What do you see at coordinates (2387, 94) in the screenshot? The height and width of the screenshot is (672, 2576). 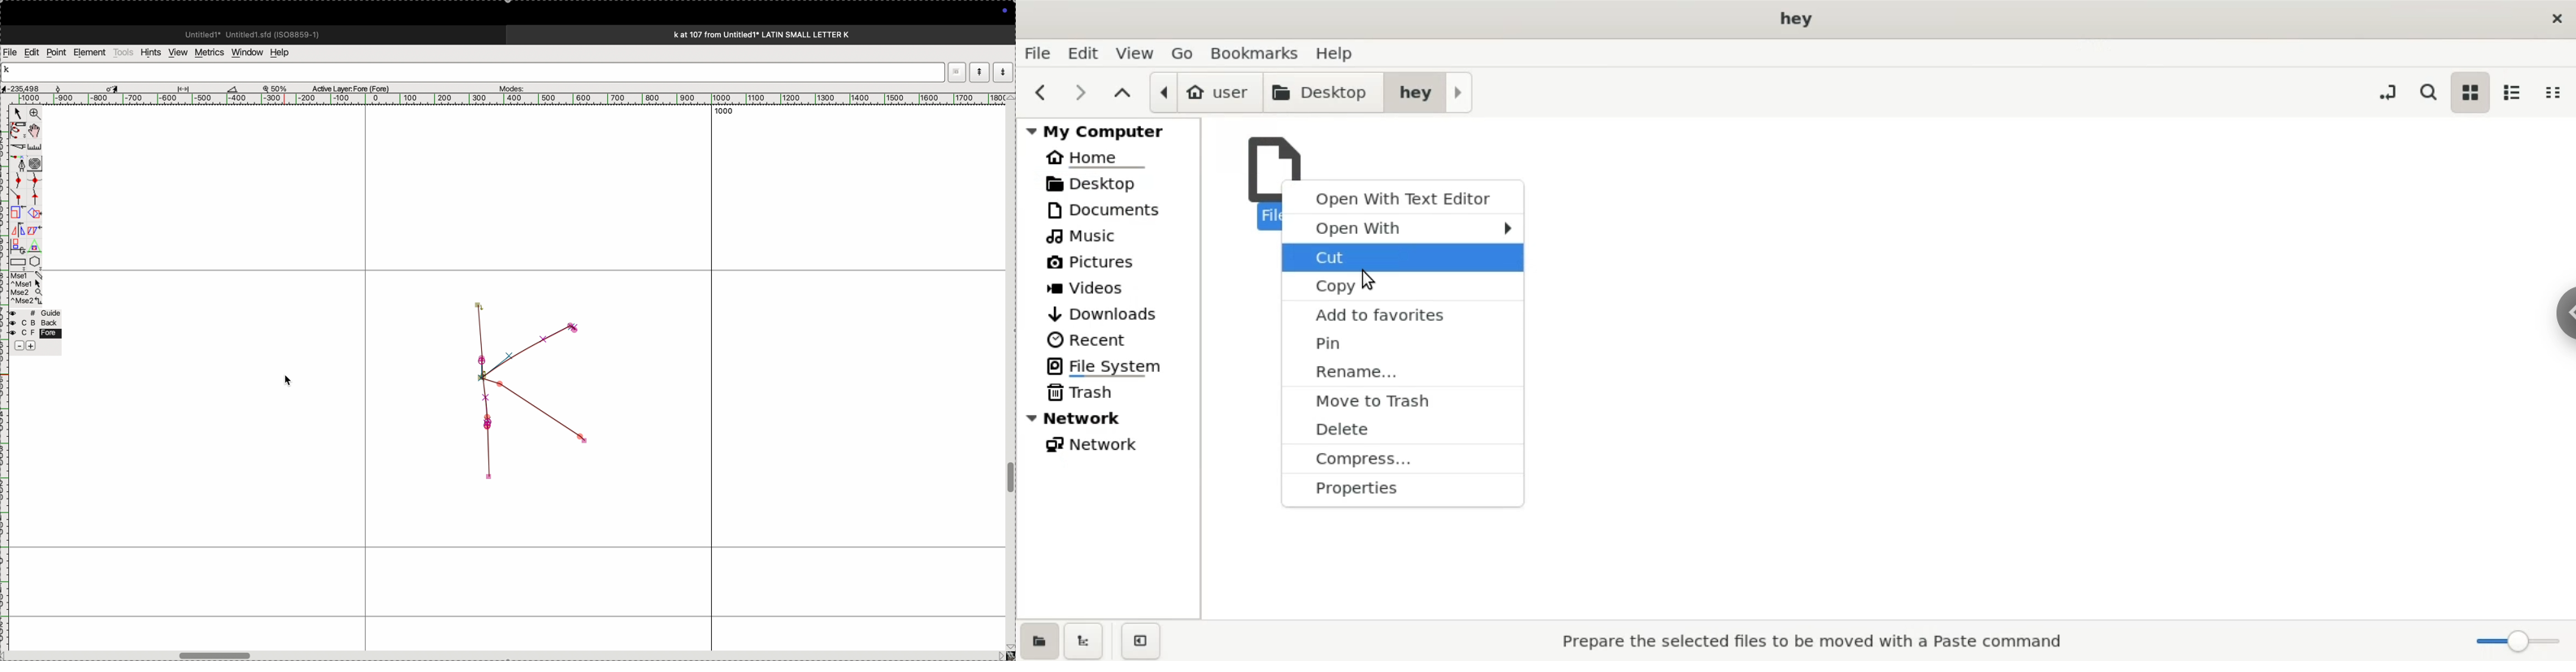 I see `toggle location entry` at bounding box center [2387, 94].